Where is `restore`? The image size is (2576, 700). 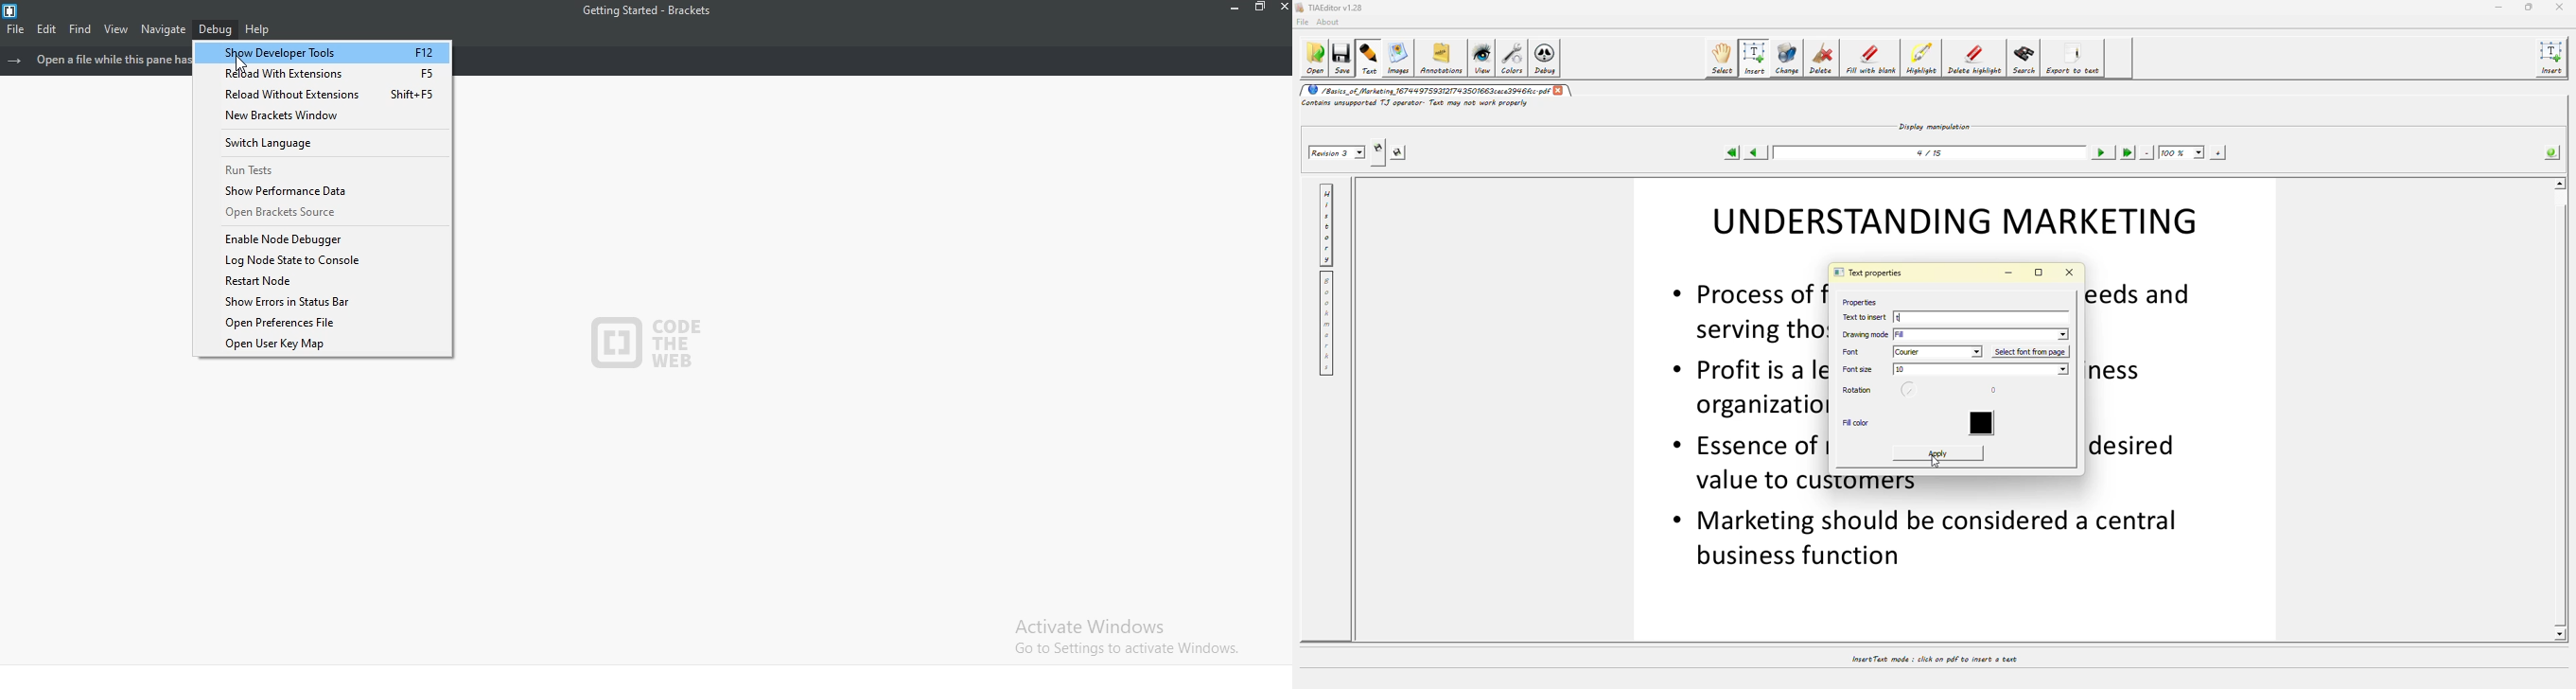
restore is located at coordinates (1259, 9).